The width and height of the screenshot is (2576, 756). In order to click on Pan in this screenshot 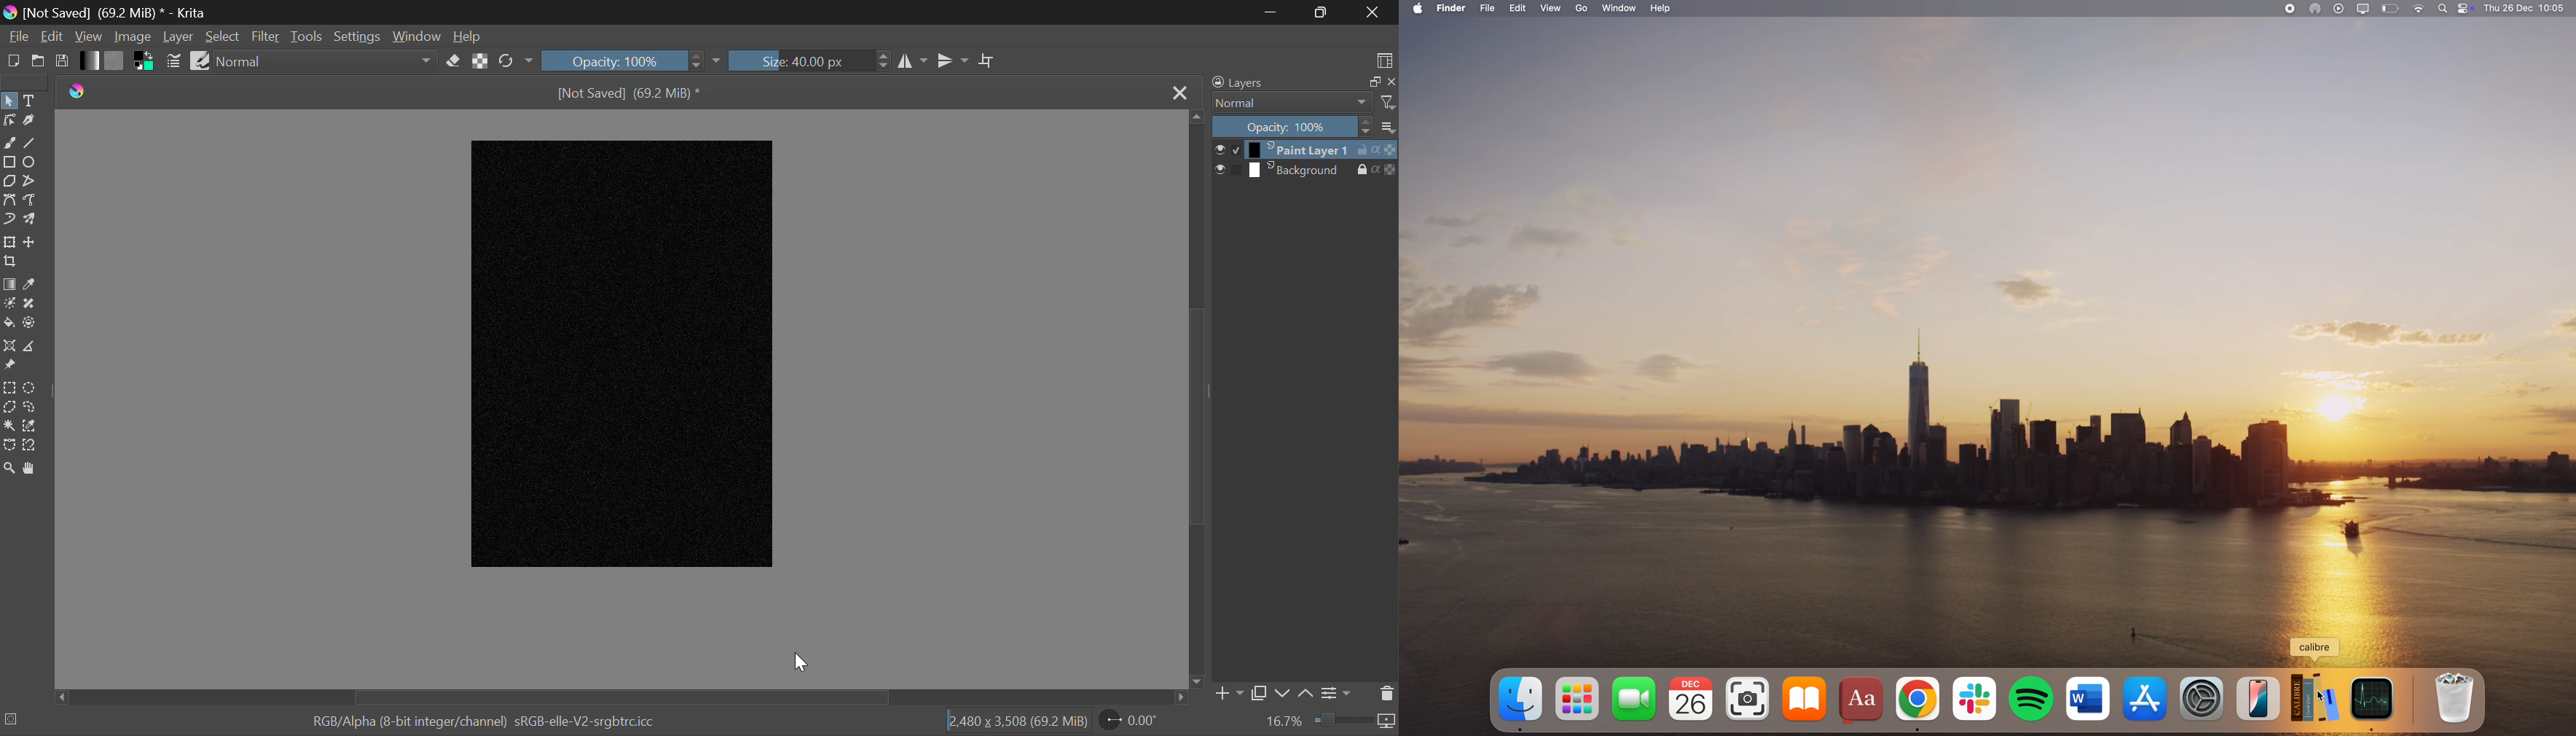, I will do `click(34, 469)`.